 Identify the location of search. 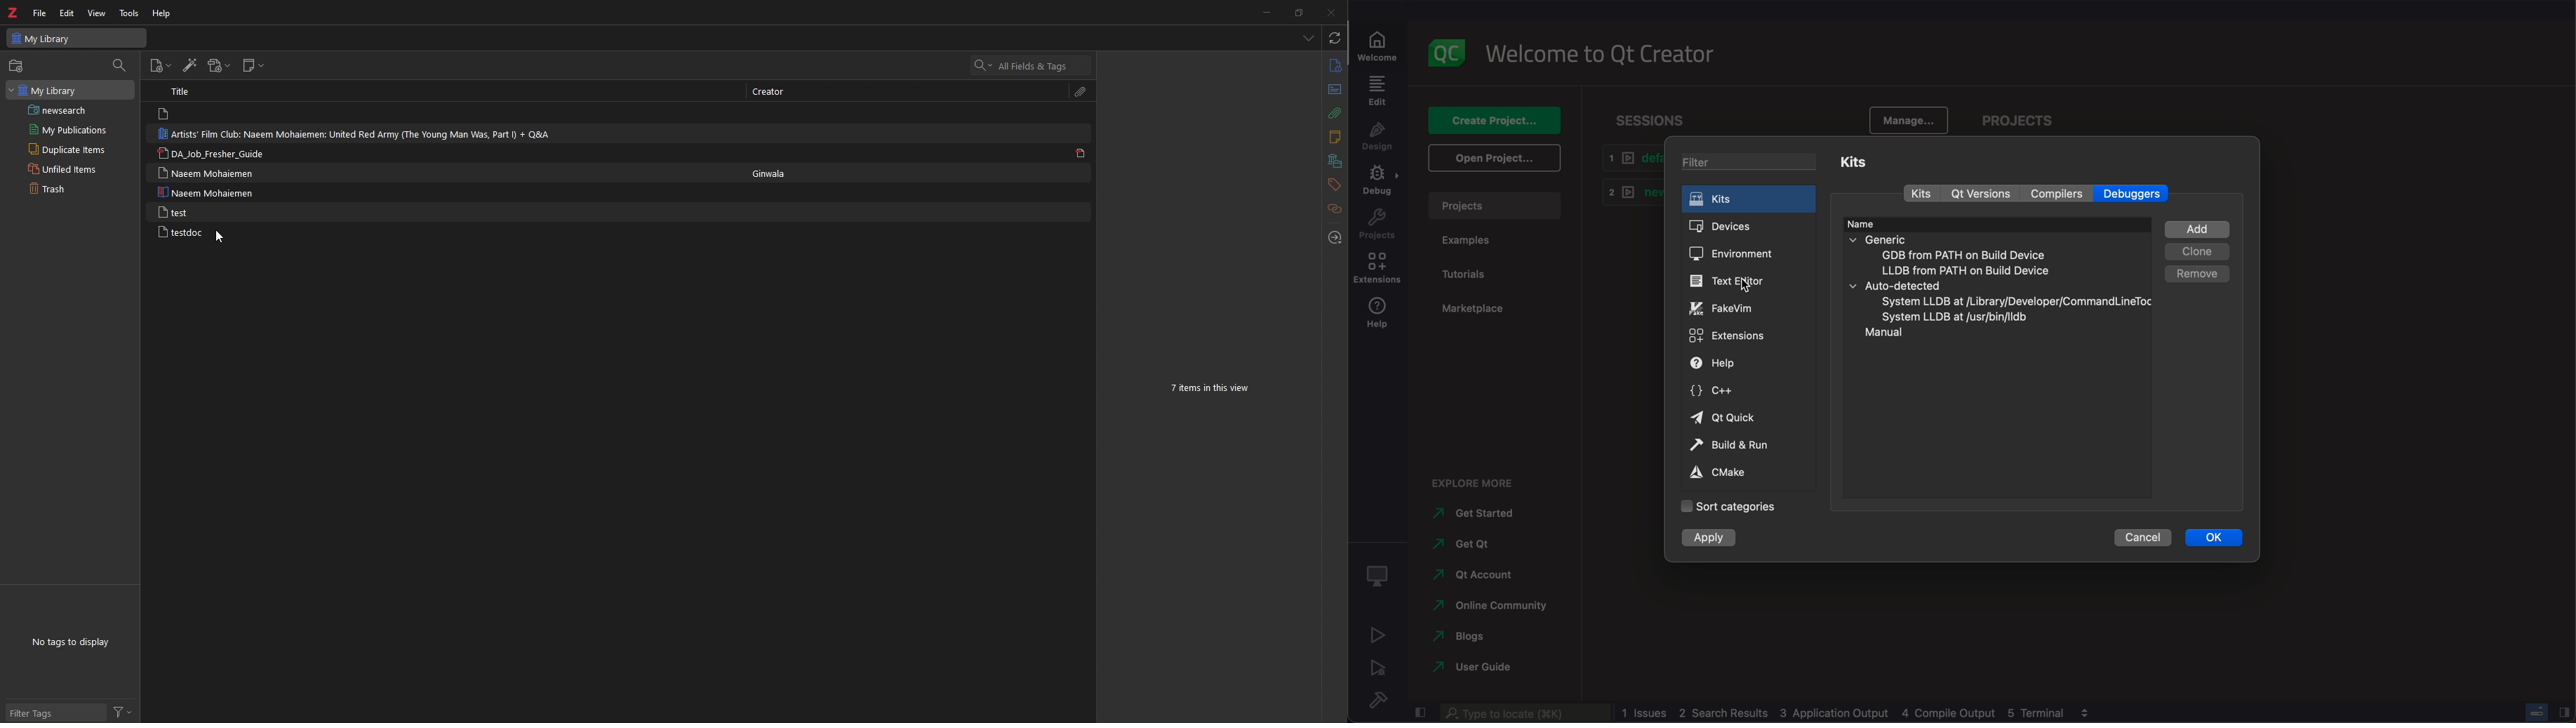
(1524, 713).